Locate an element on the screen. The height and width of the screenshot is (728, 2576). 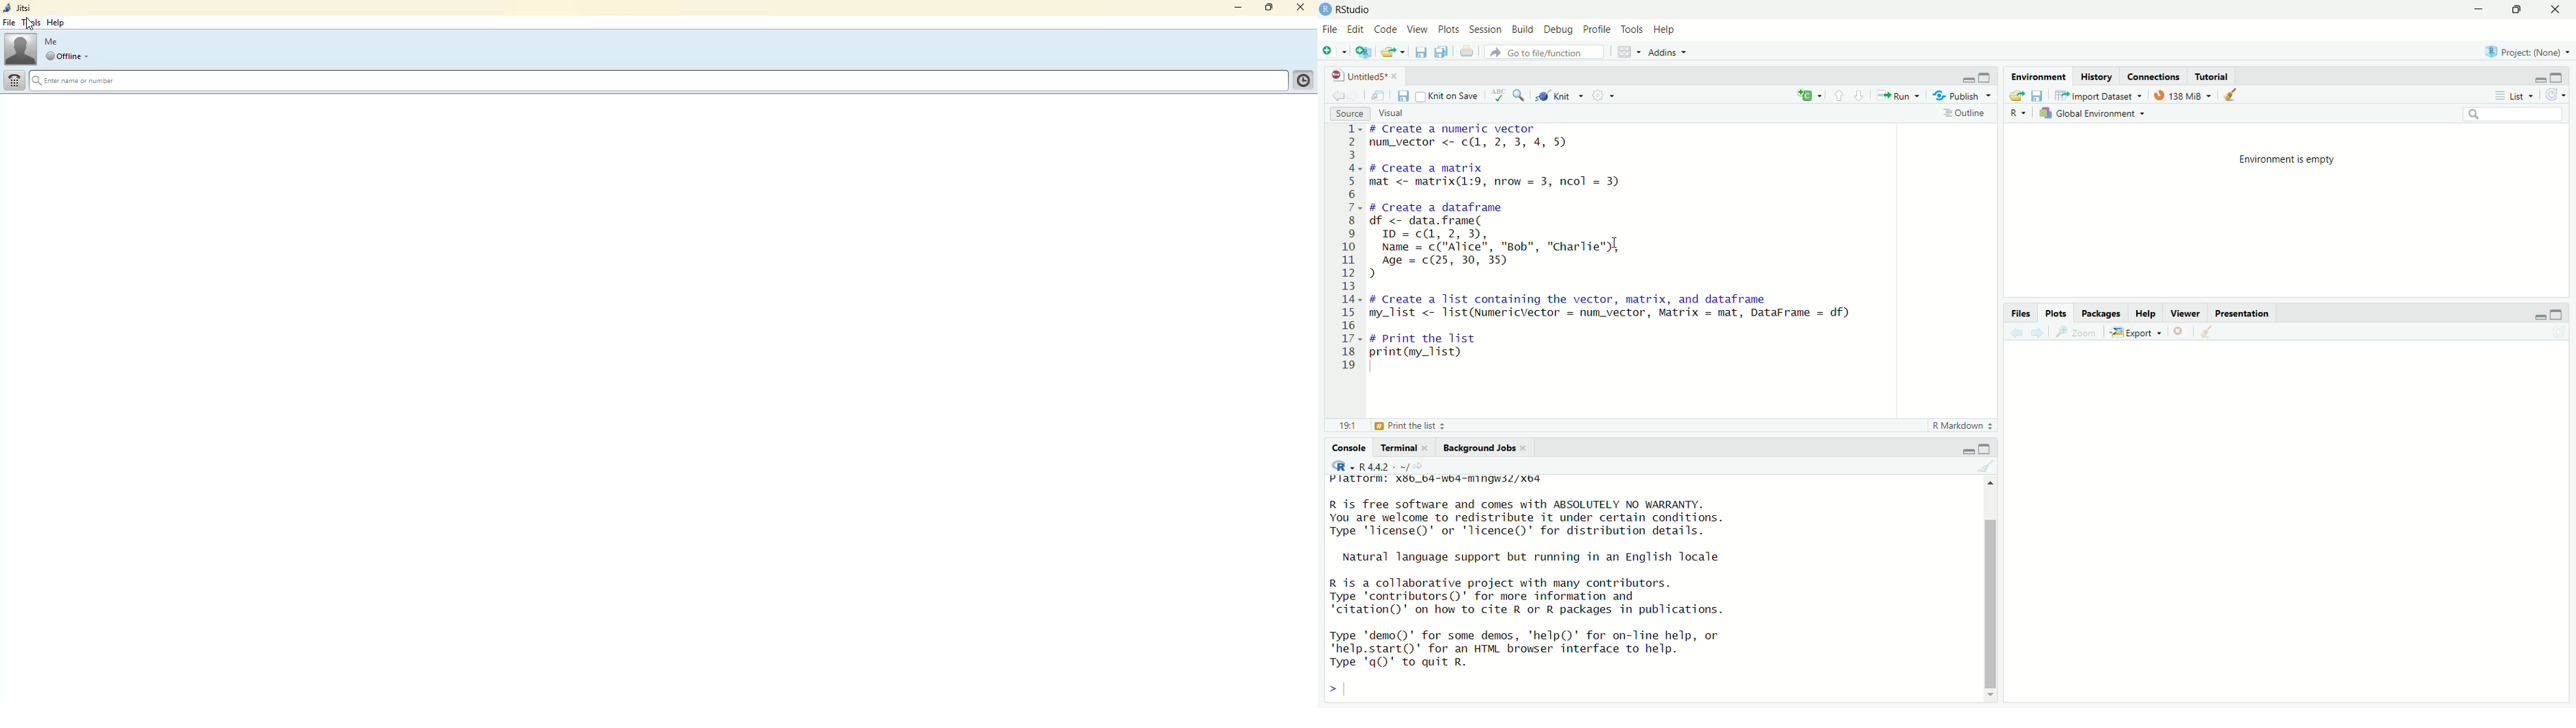
close is located at coordinates (2560, 10).